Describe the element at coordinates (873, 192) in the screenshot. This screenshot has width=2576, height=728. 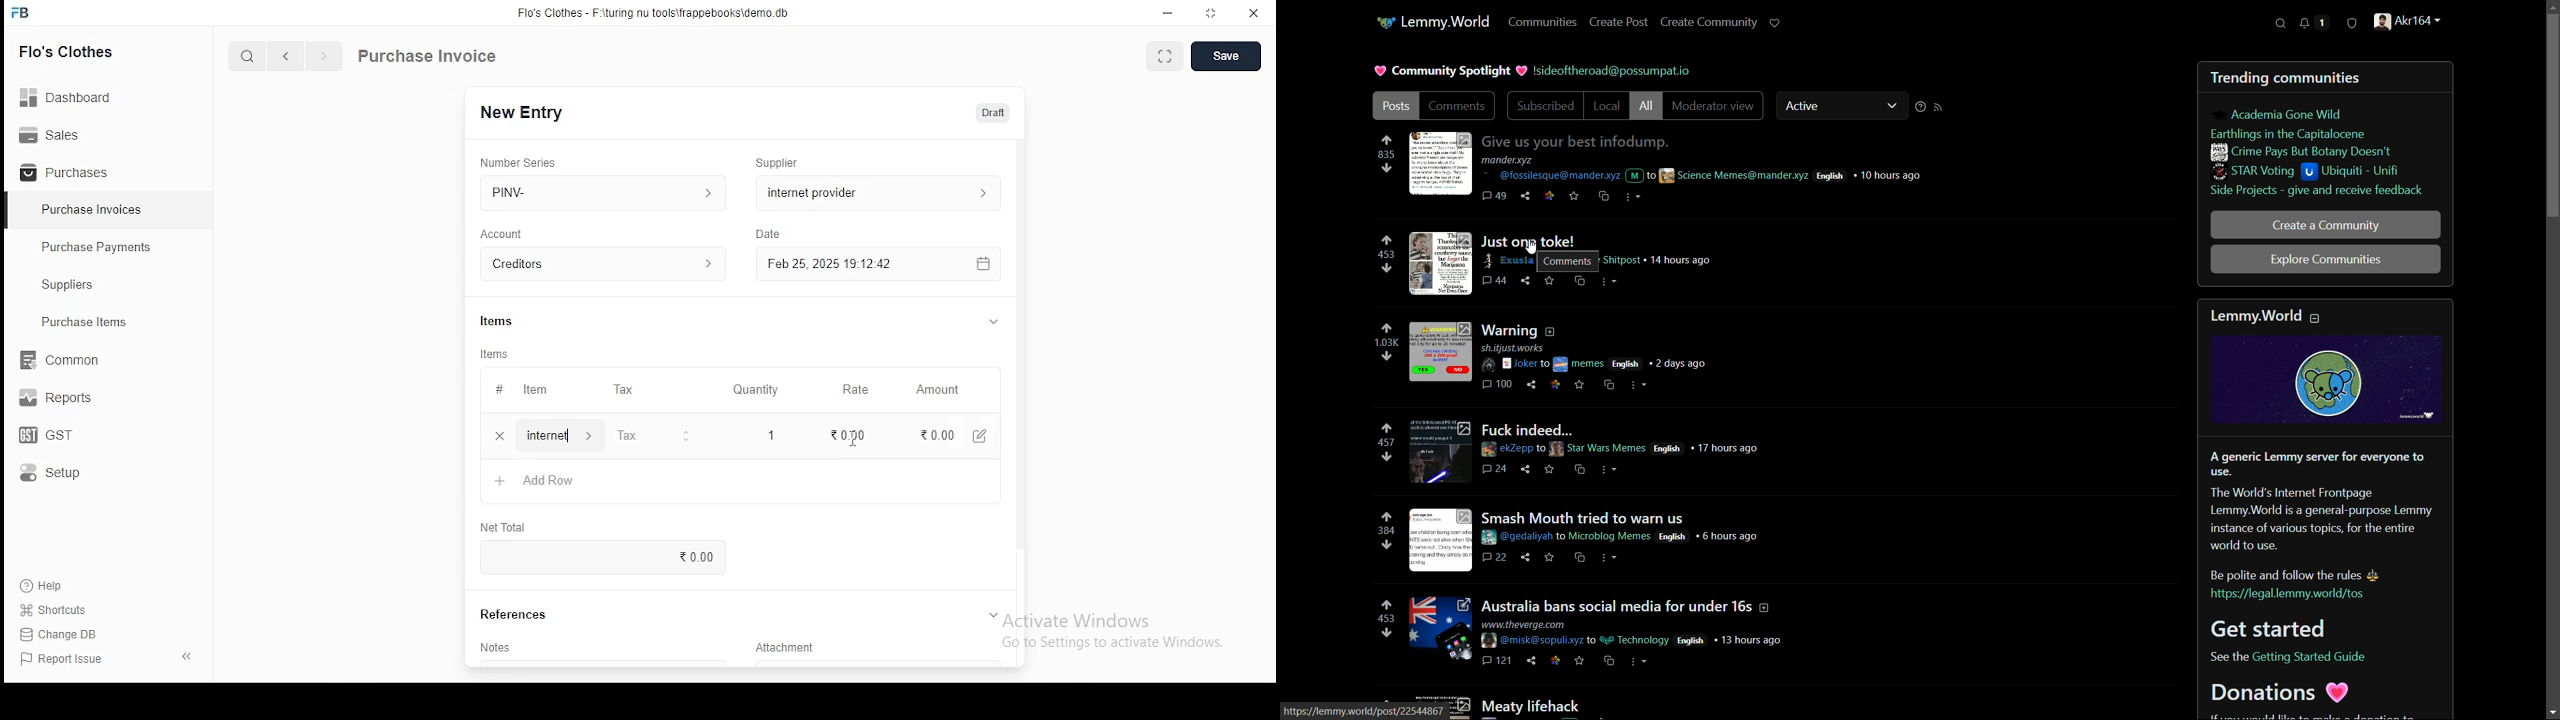
I see `supplier` at that location.